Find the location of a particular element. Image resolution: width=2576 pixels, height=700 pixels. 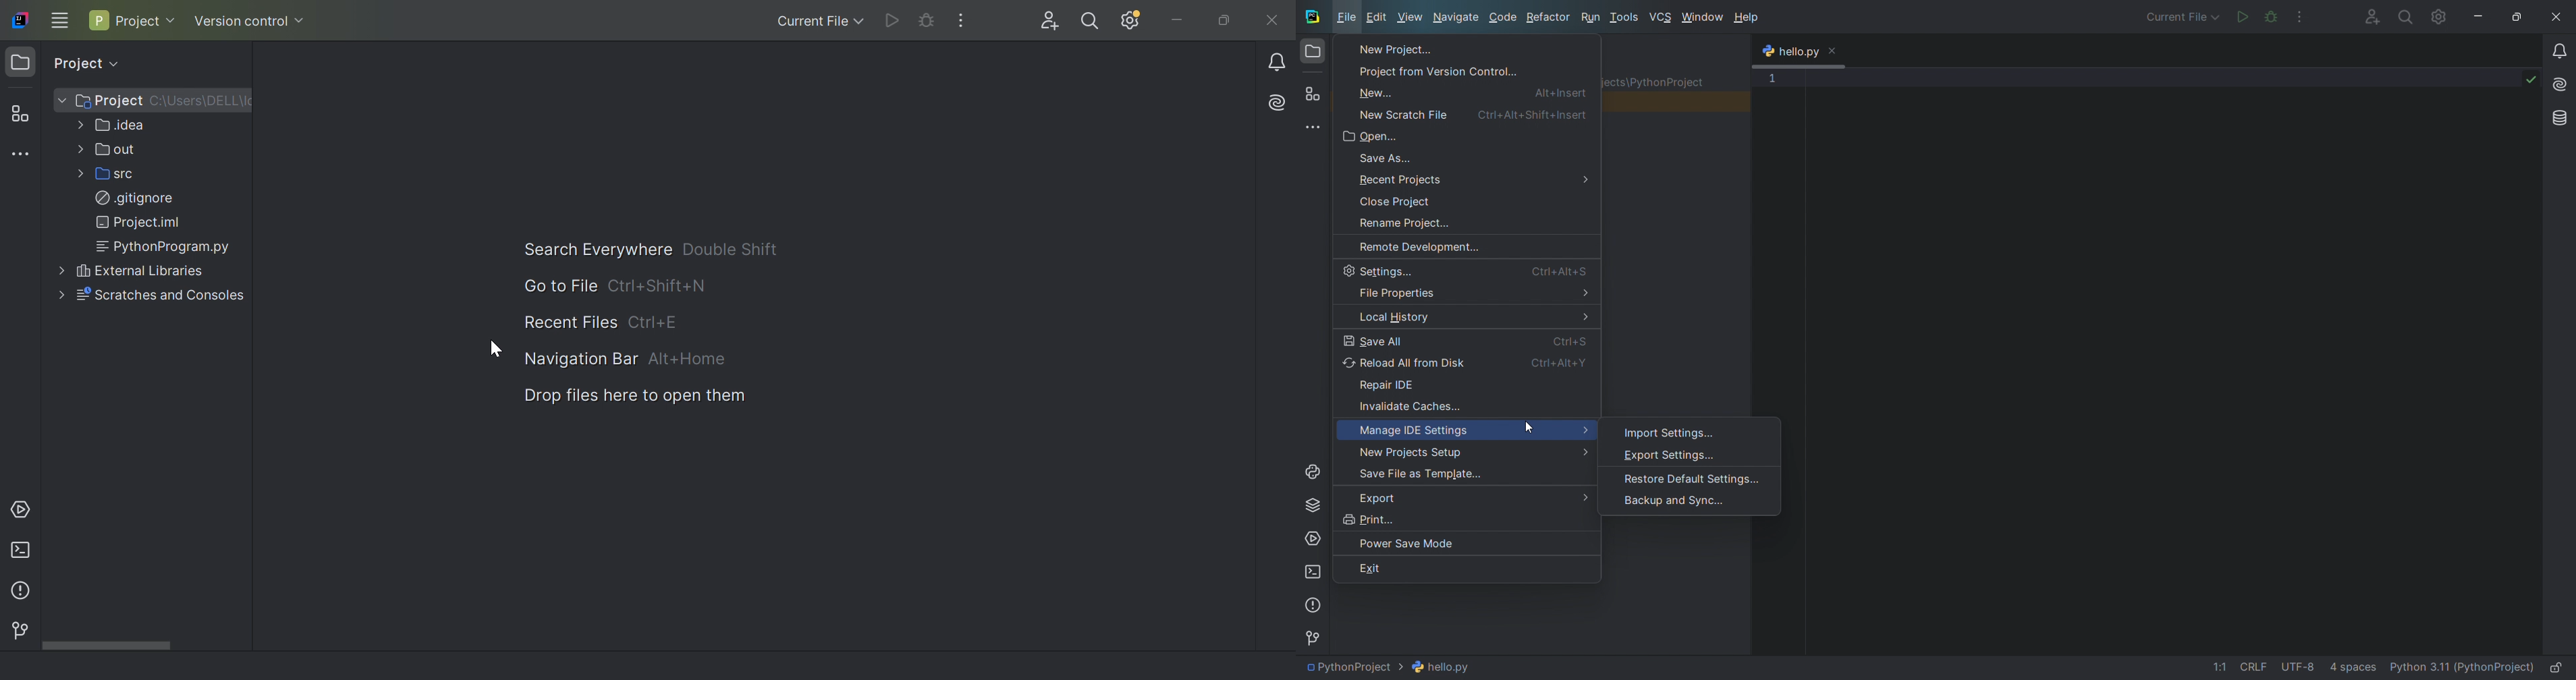

External libraries is located at coordinates (132, 271).